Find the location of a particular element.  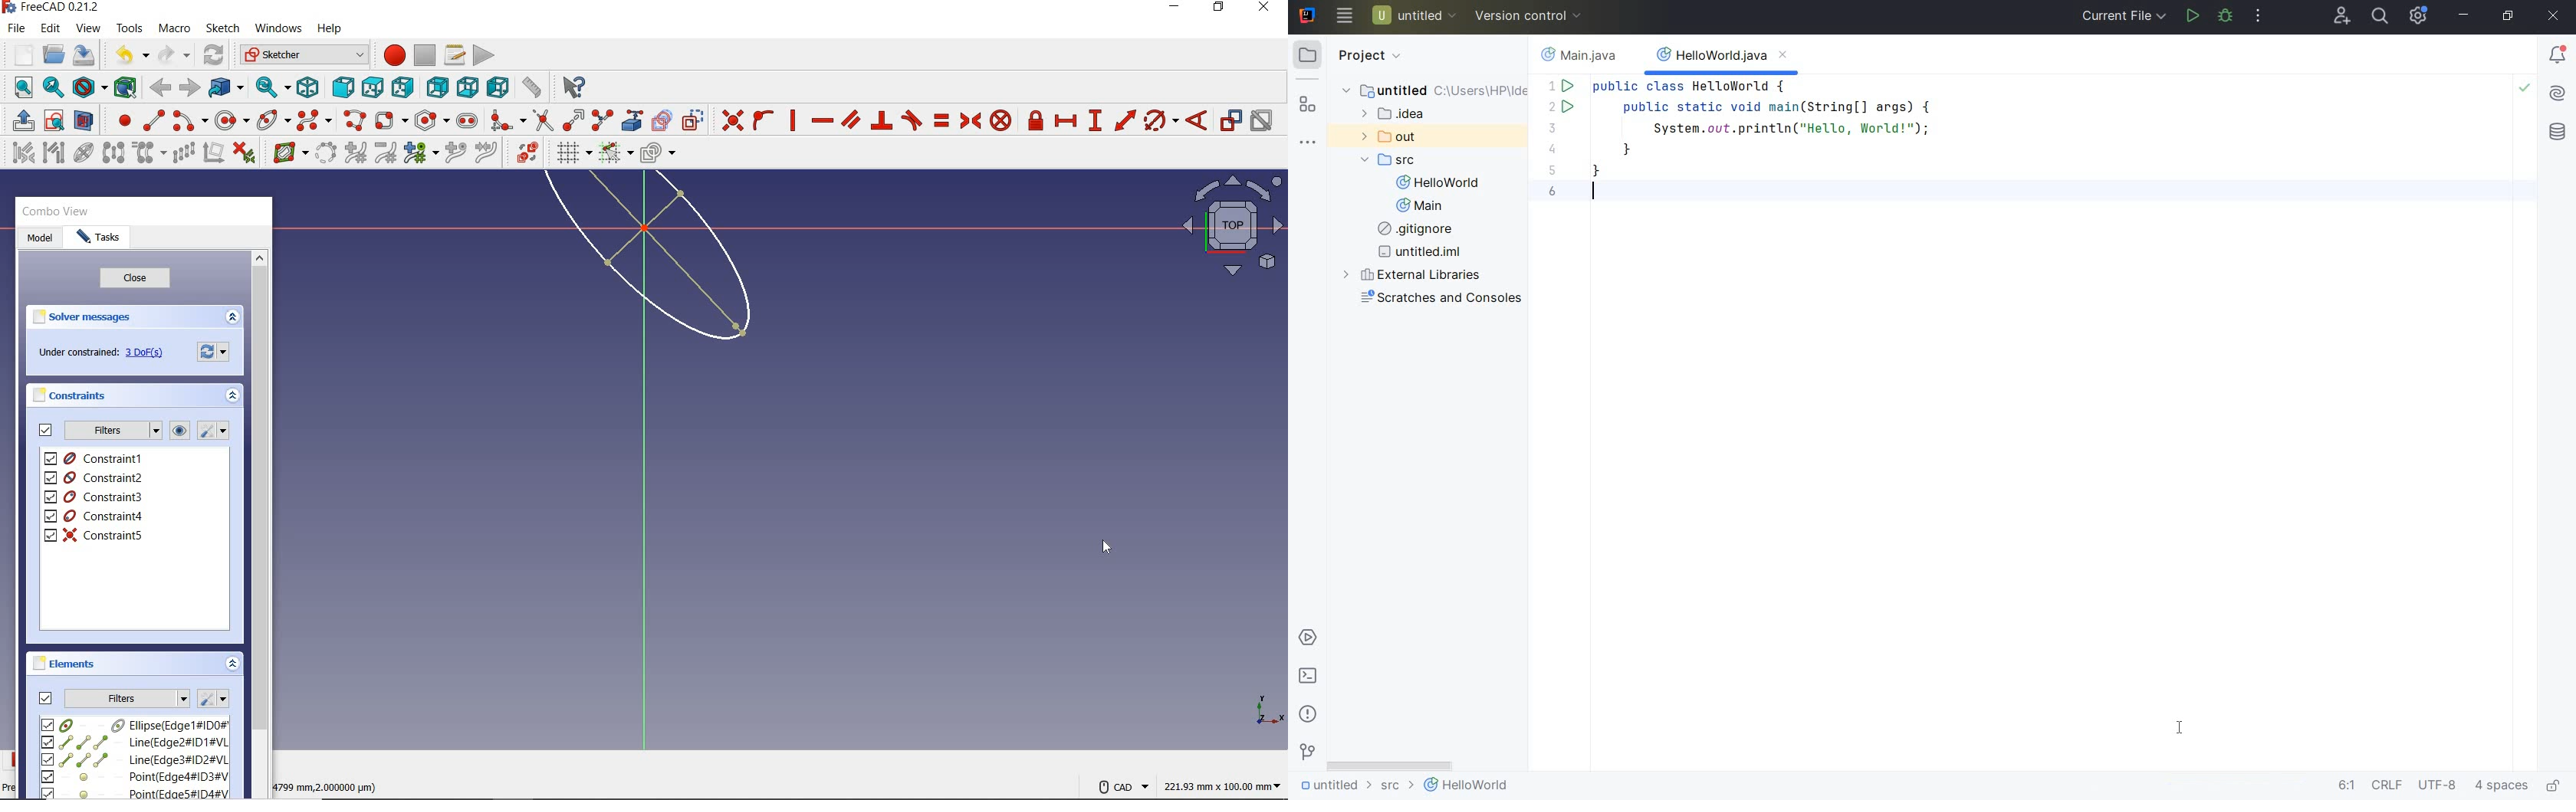

save is located at coordinates (83, 55).